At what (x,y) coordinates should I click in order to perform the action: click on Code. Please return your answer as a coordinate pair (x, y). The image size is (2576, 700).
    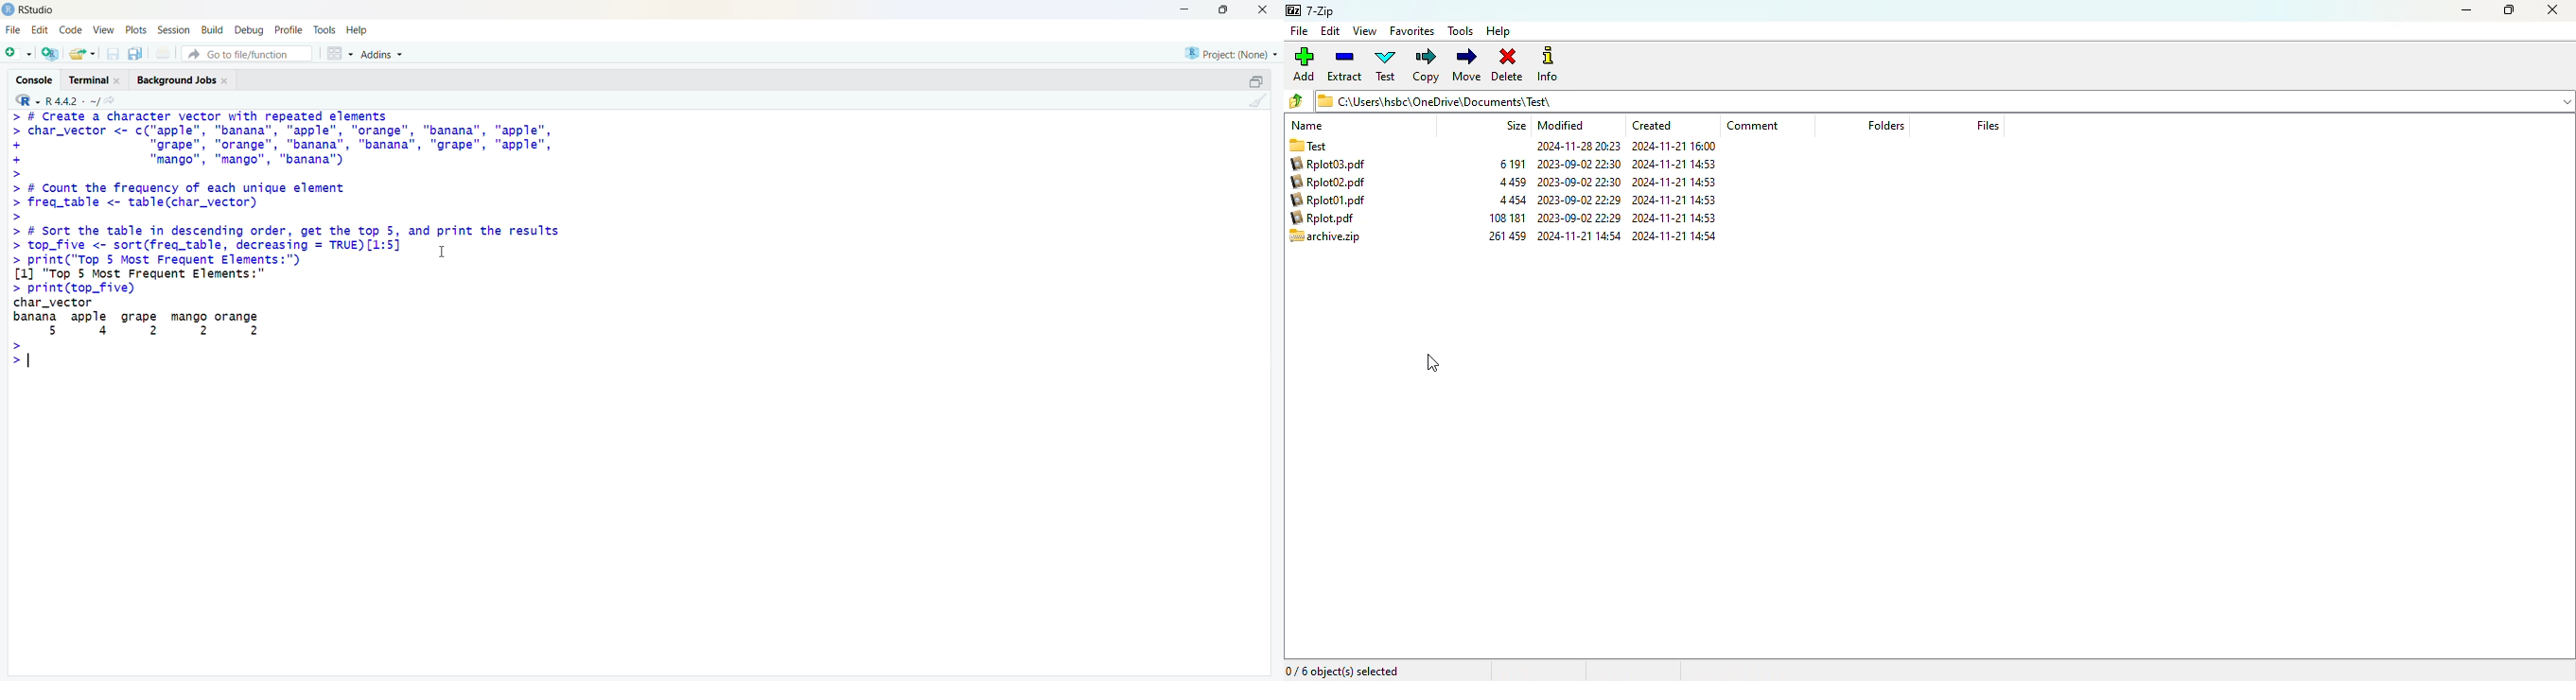
    Looking at the image, I should click on (72, 31).